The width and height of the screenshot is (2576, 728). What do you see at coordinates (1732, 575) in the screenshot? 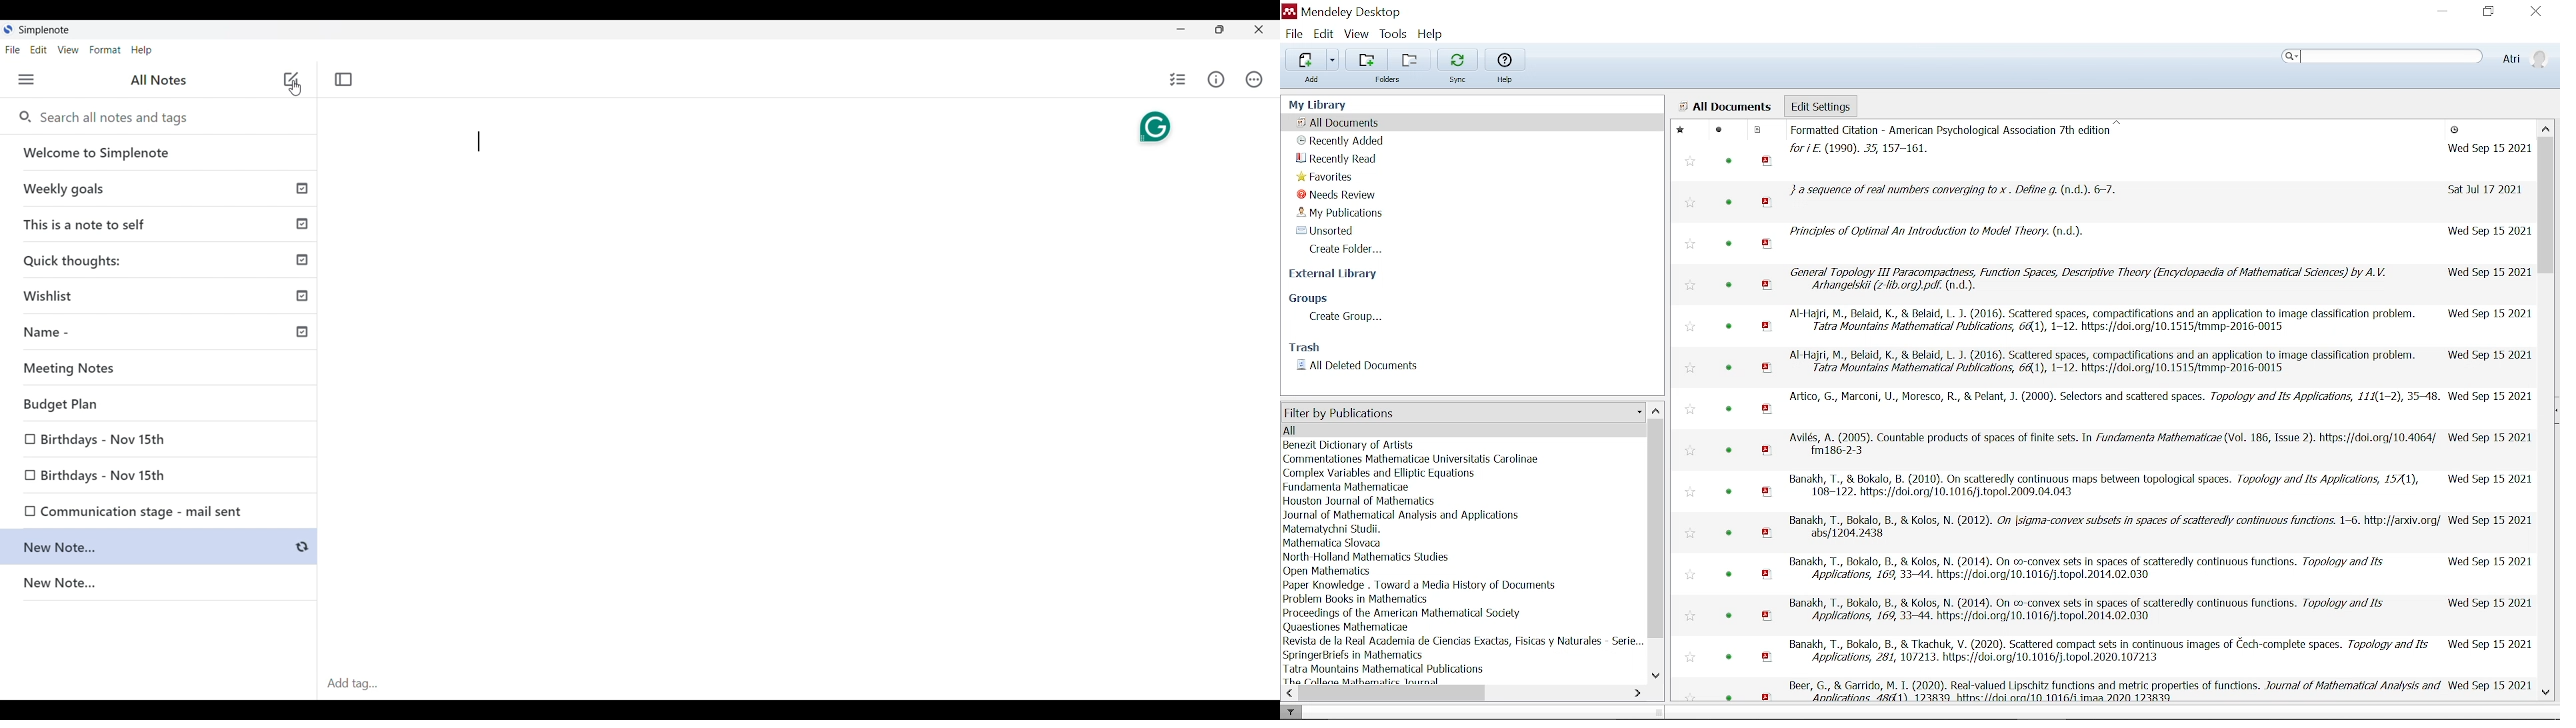
I see `status` at bounding box center [1732, 575].